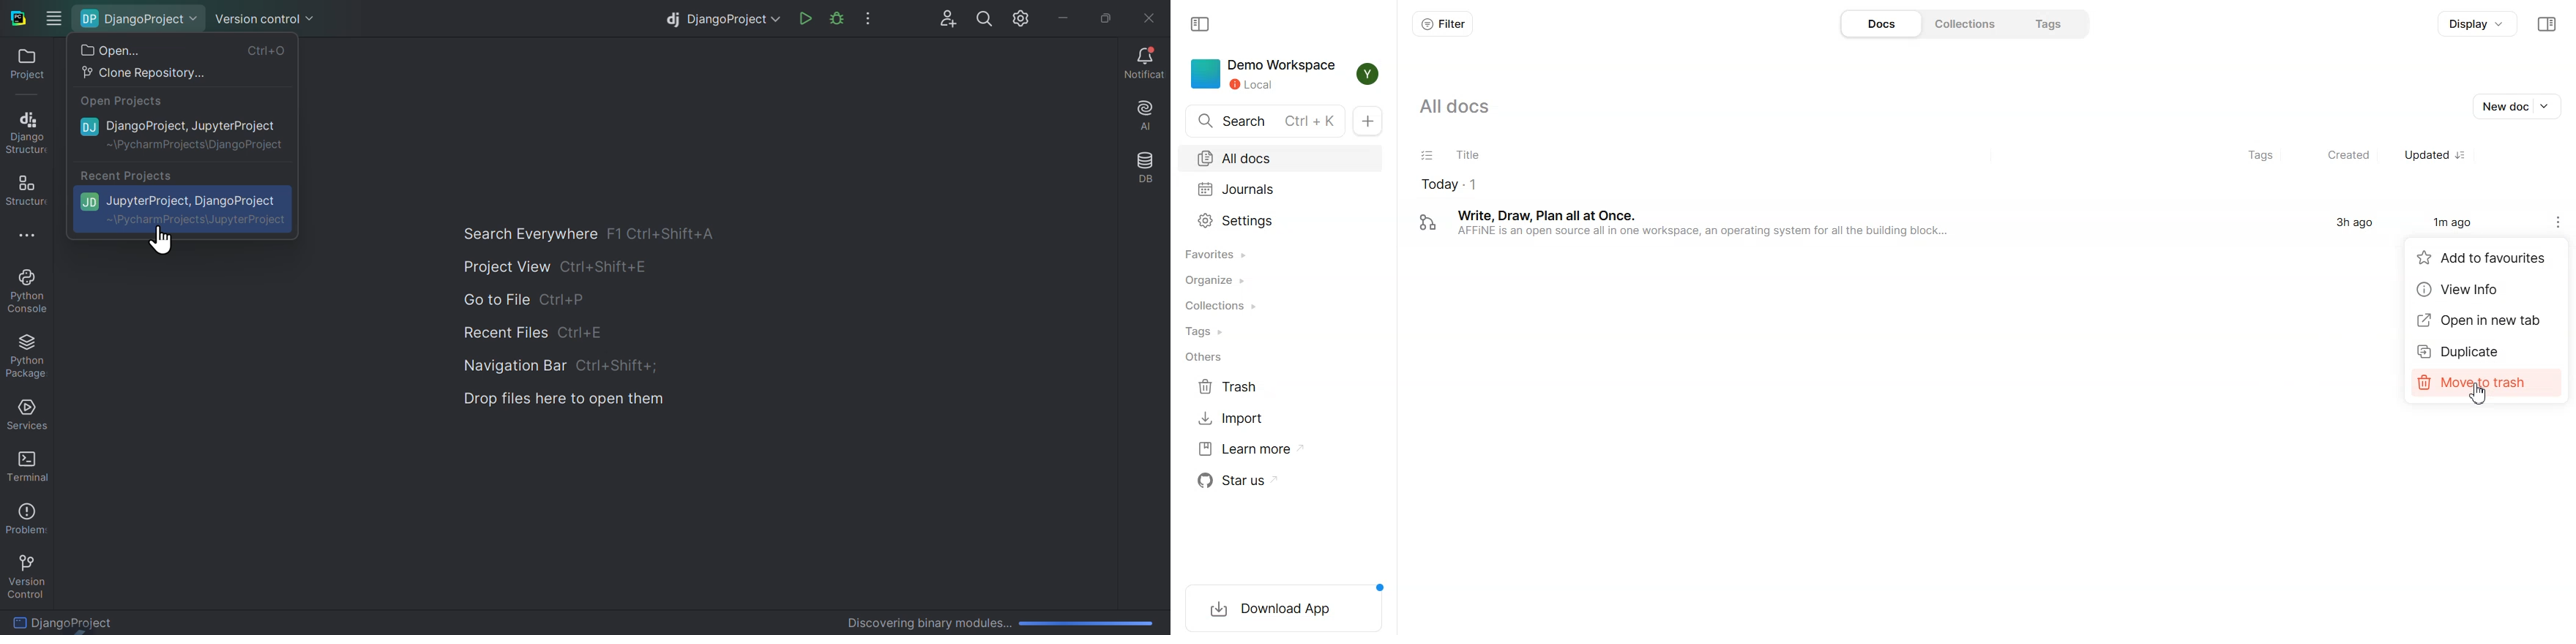 The image size is (2576, 644). What do you see at coordinates (105, 620) in the screenshot?
I see `Django Project` at bounding box center [105, 620].